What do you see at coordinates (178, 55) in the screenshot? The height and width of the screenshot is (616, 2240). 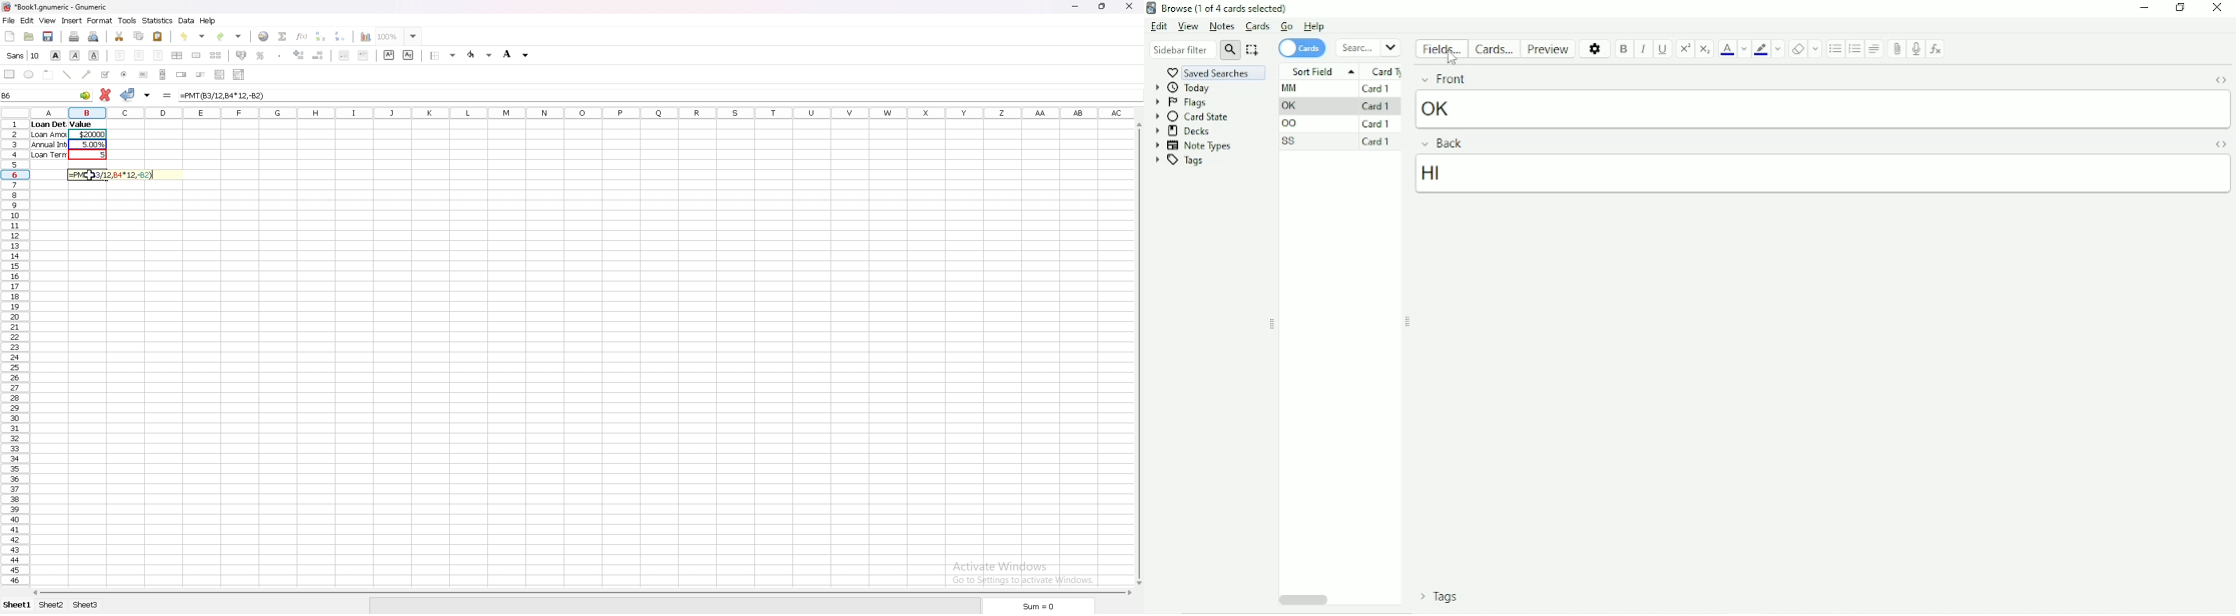 I see `centre horizontally` at bounding box center [178, 55].